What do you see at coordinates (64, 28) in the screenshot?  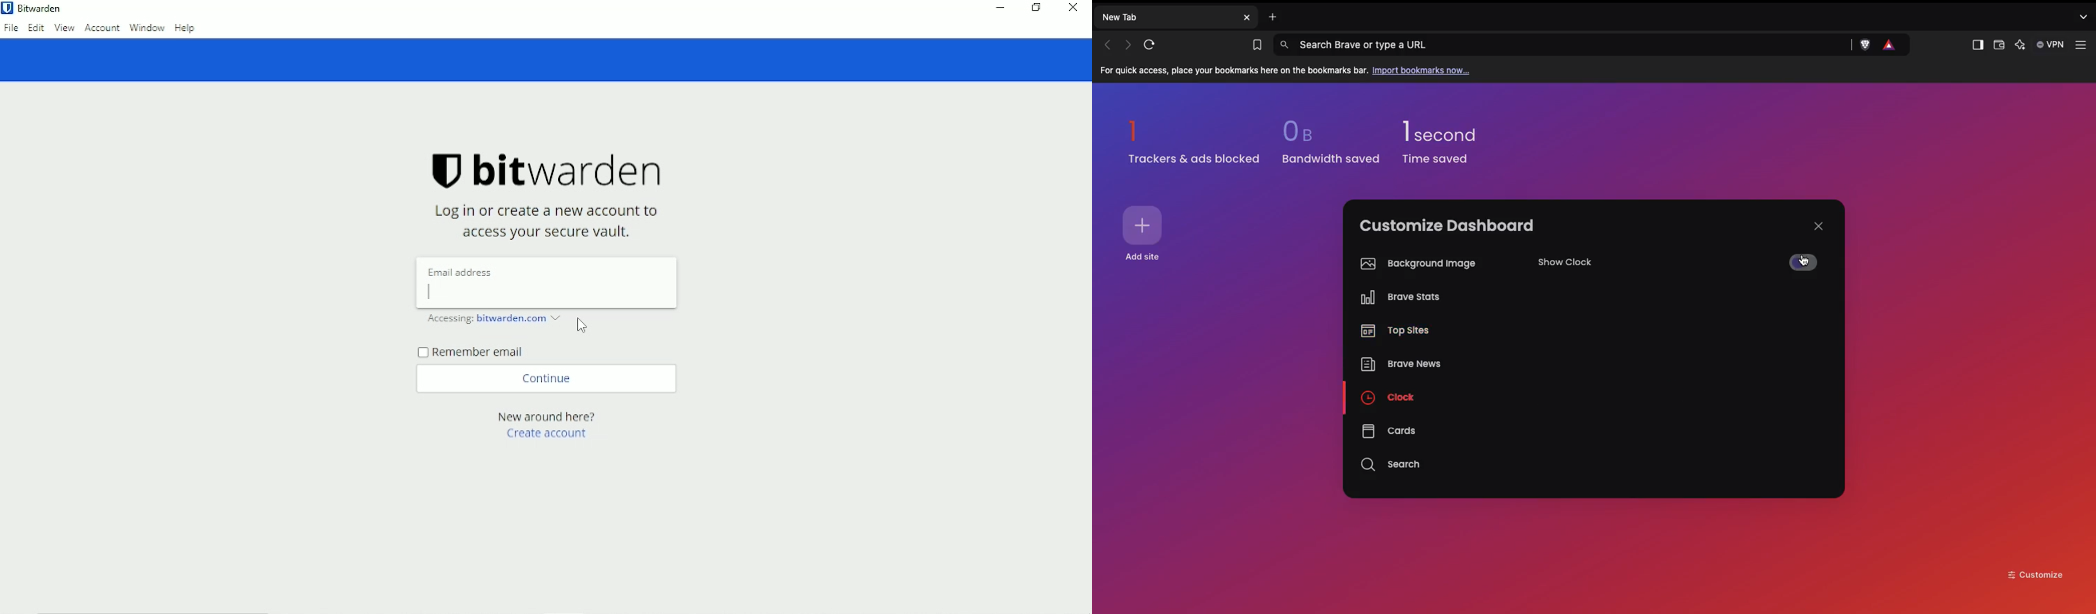 I see `View` at bounding box center [64, 28].